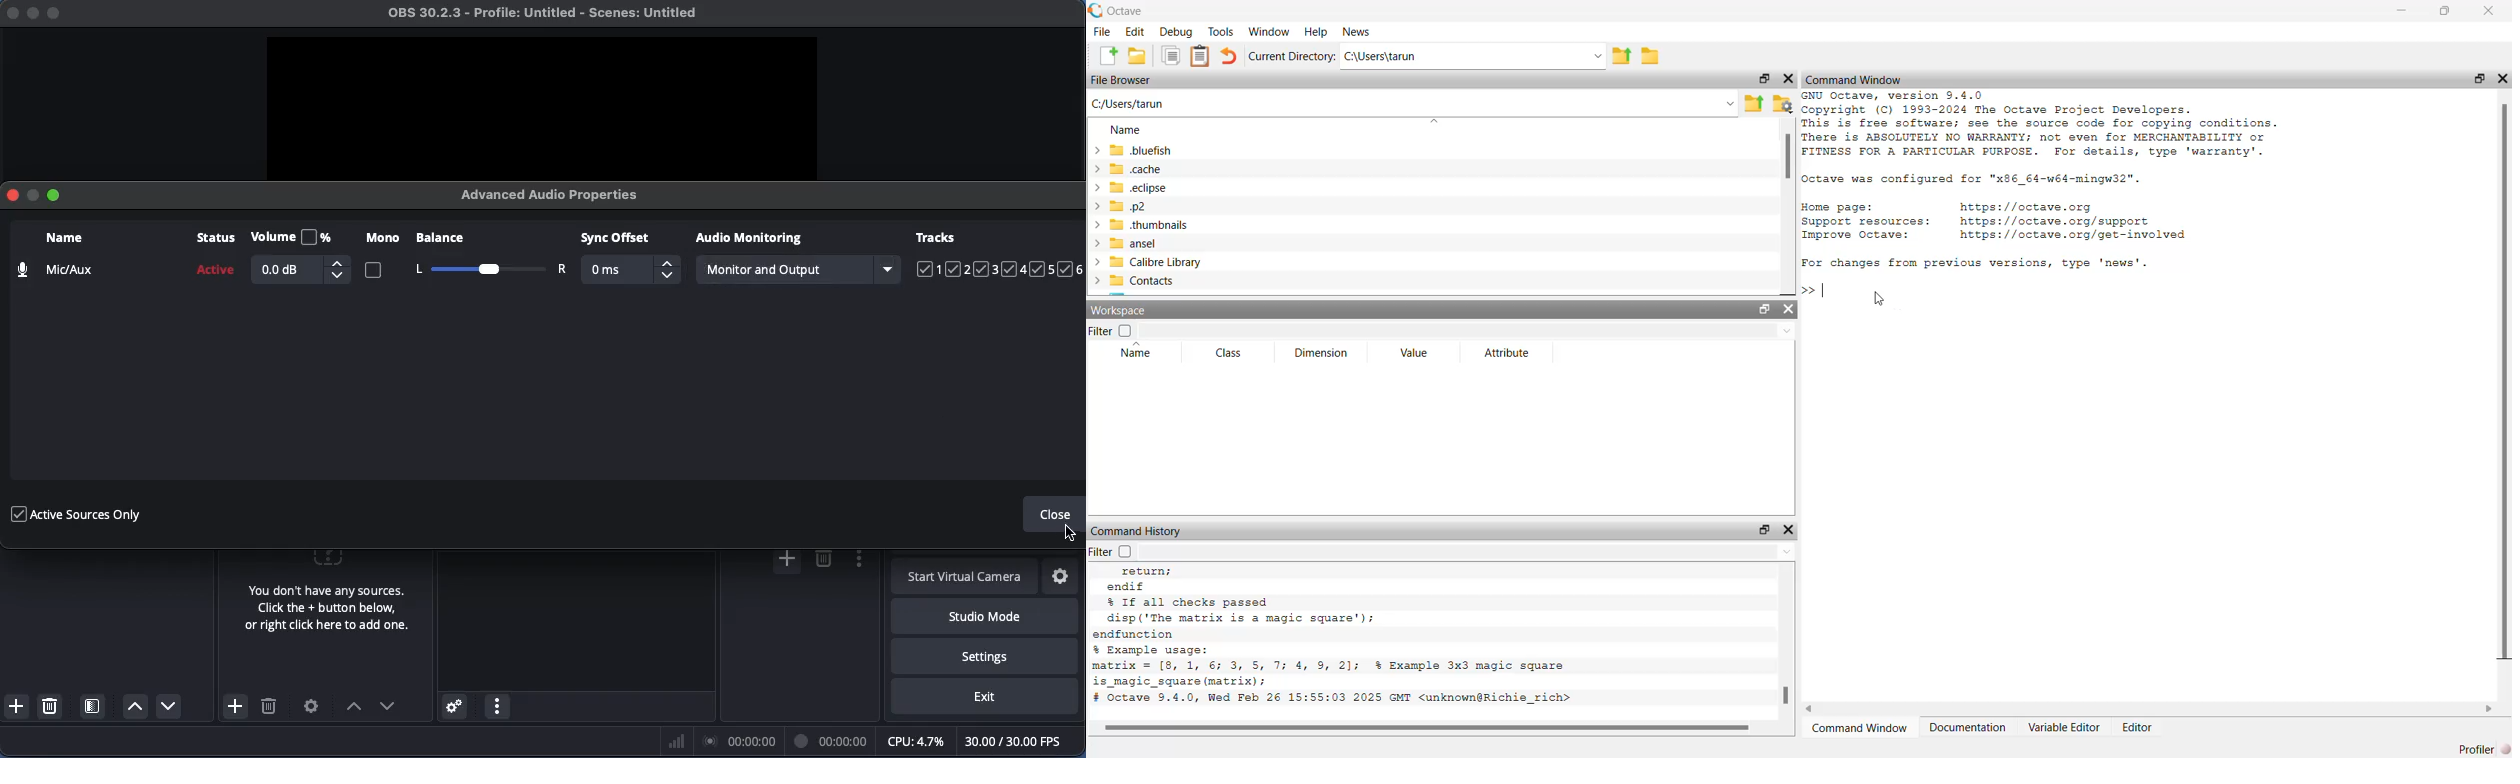  I want to click on Contacts, so click(1134, 281).